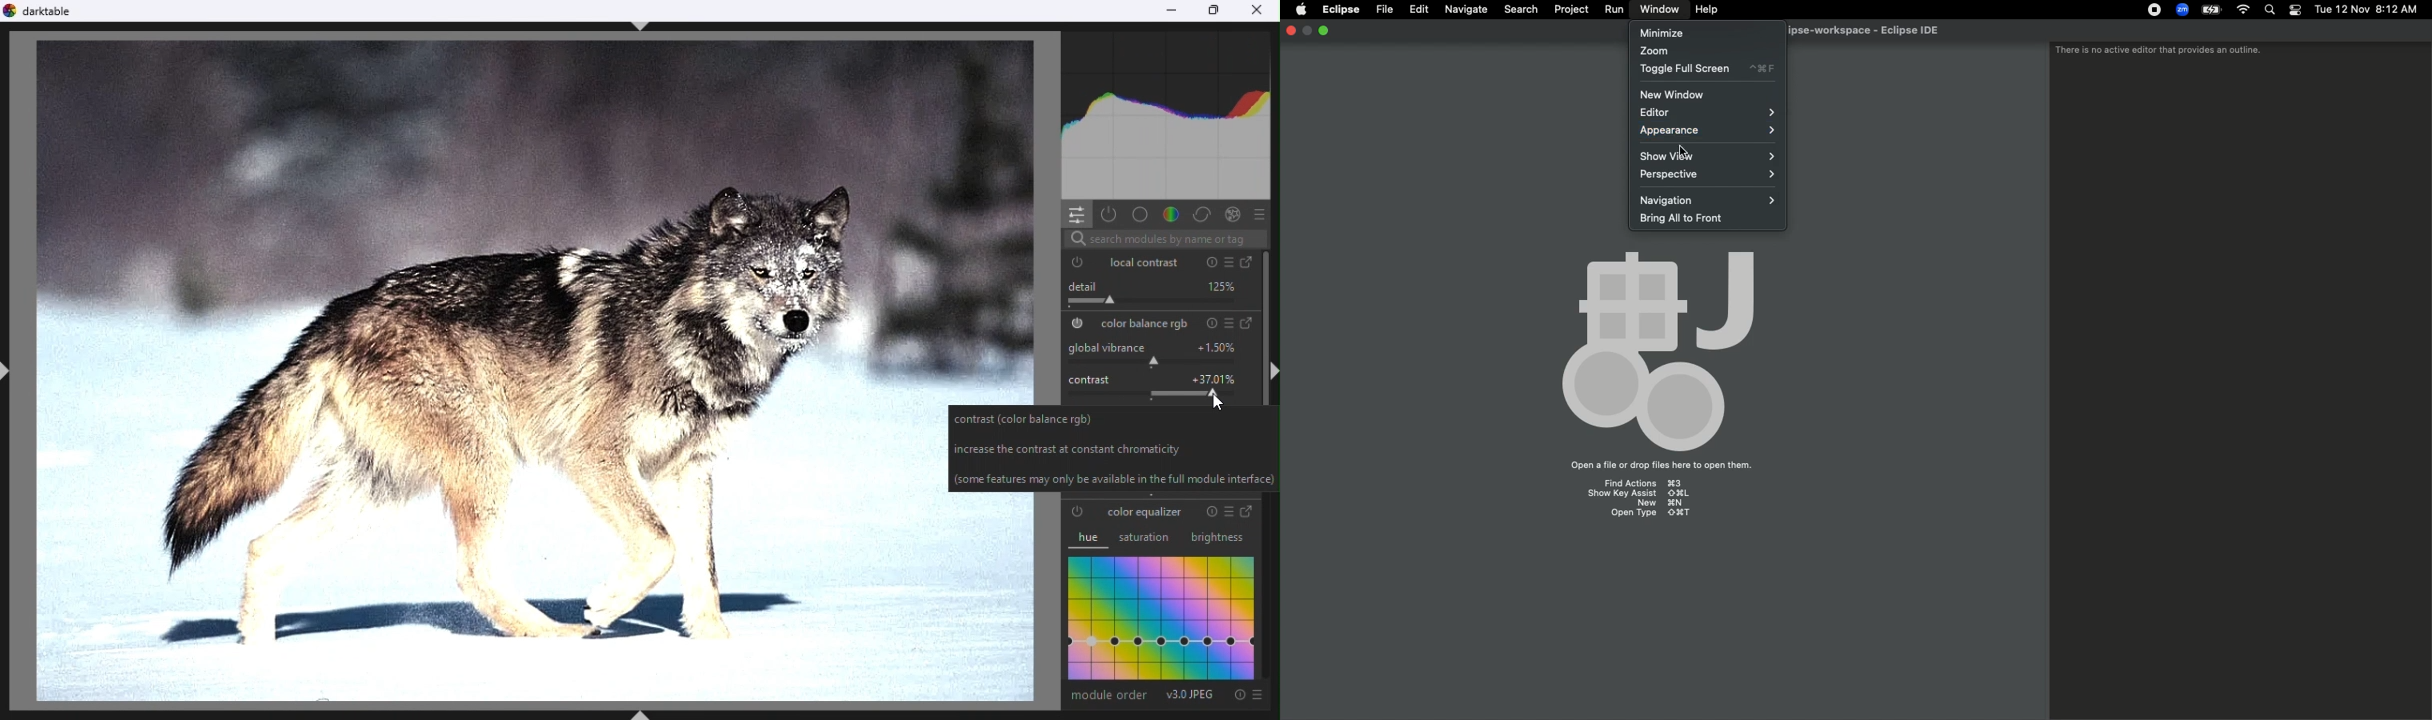 This screenshot has height=728, width=2436. Describe the element at coordinates (2242, 10) in the screenshot. I see `Internet` at that location.